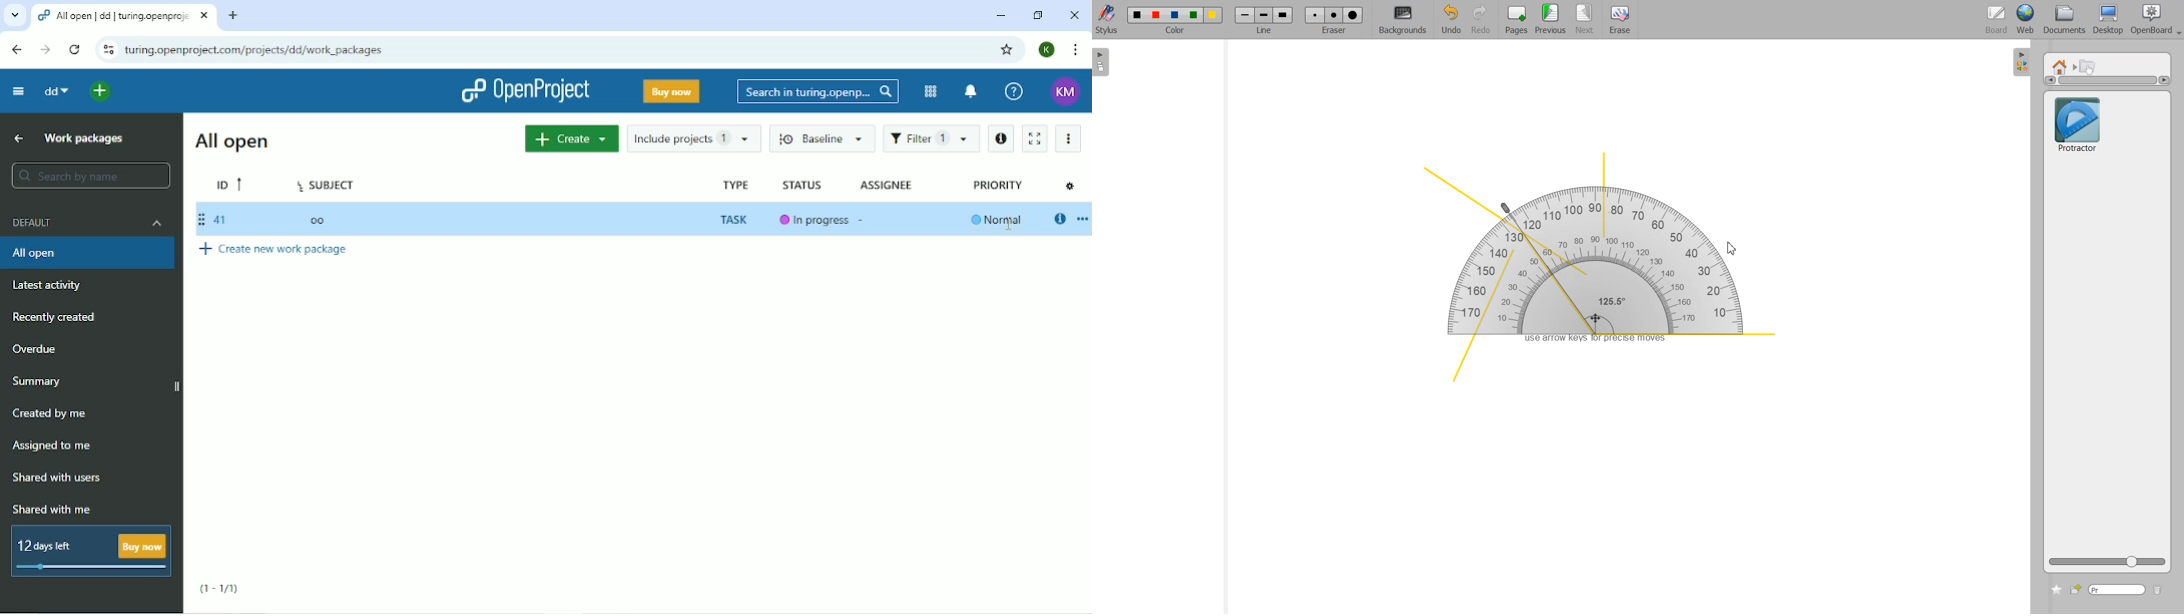  Describe the element at coordinates (53, 510) in the screenshot. I see `Shared with me` at that location.